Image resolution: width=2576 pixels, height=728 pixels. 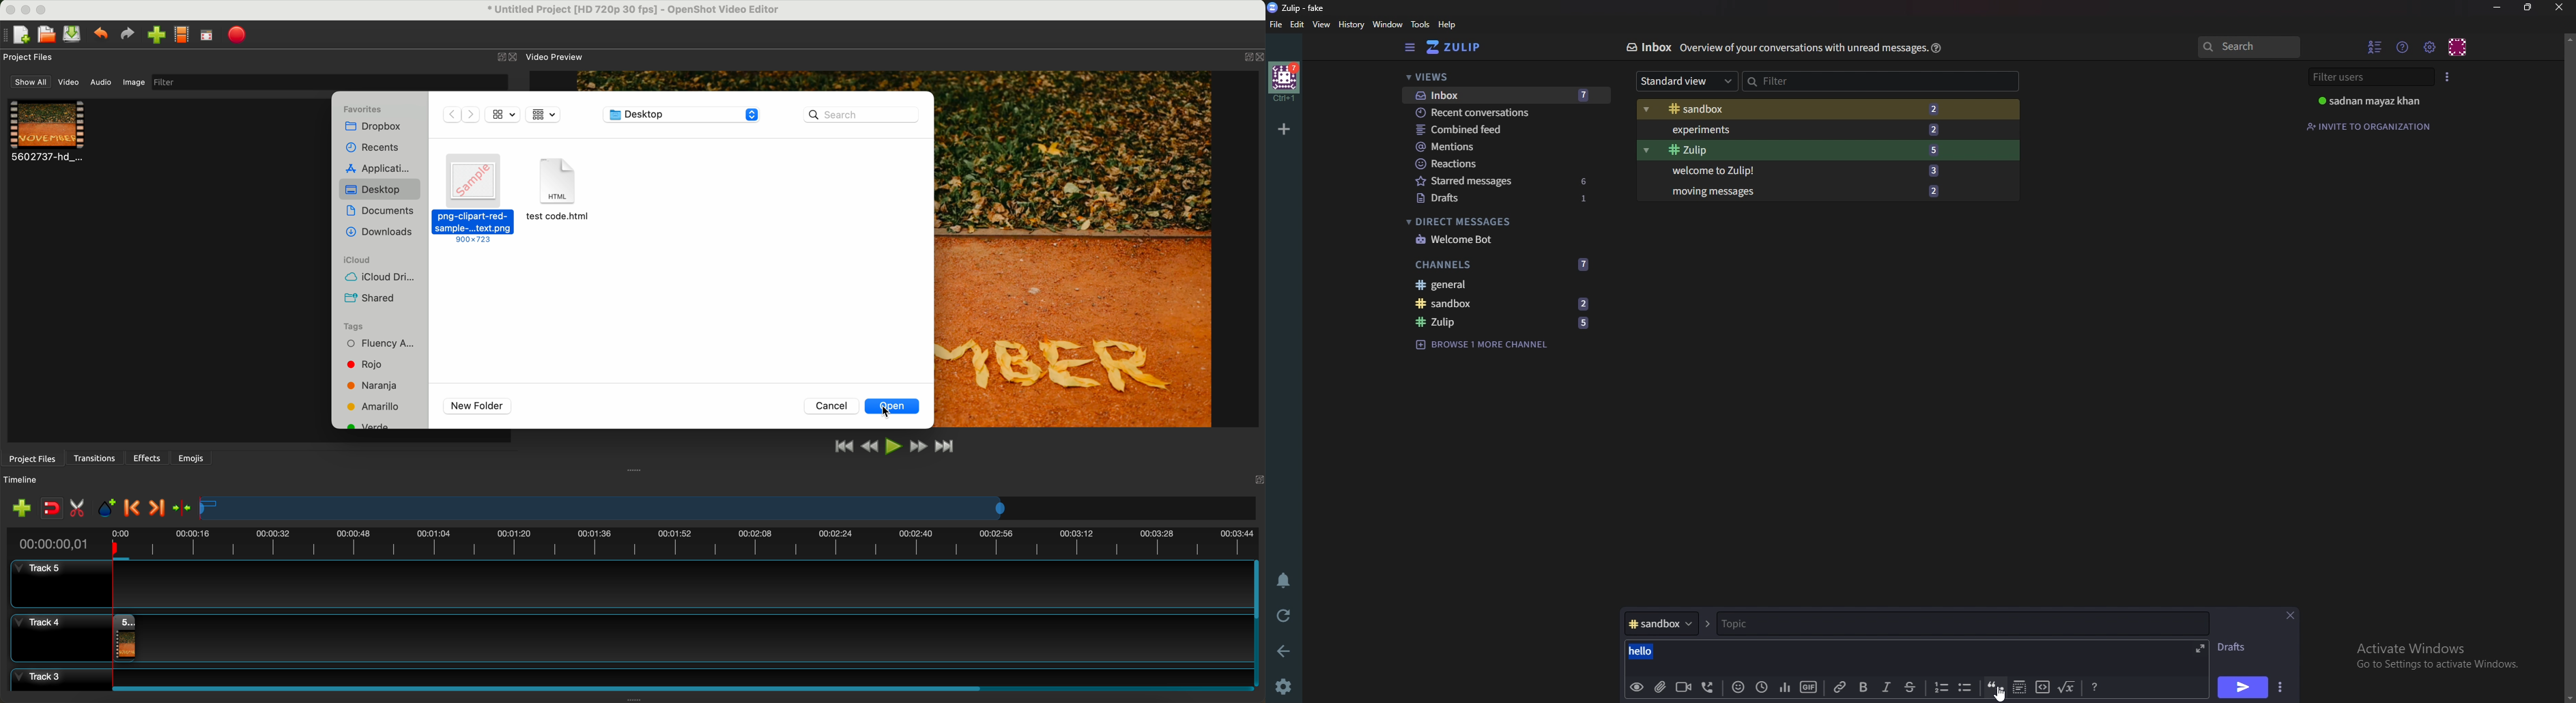 What do you see at coordinates (365, 107) in the screenshot?
I see `favorites` at bounding box center [365, 107].